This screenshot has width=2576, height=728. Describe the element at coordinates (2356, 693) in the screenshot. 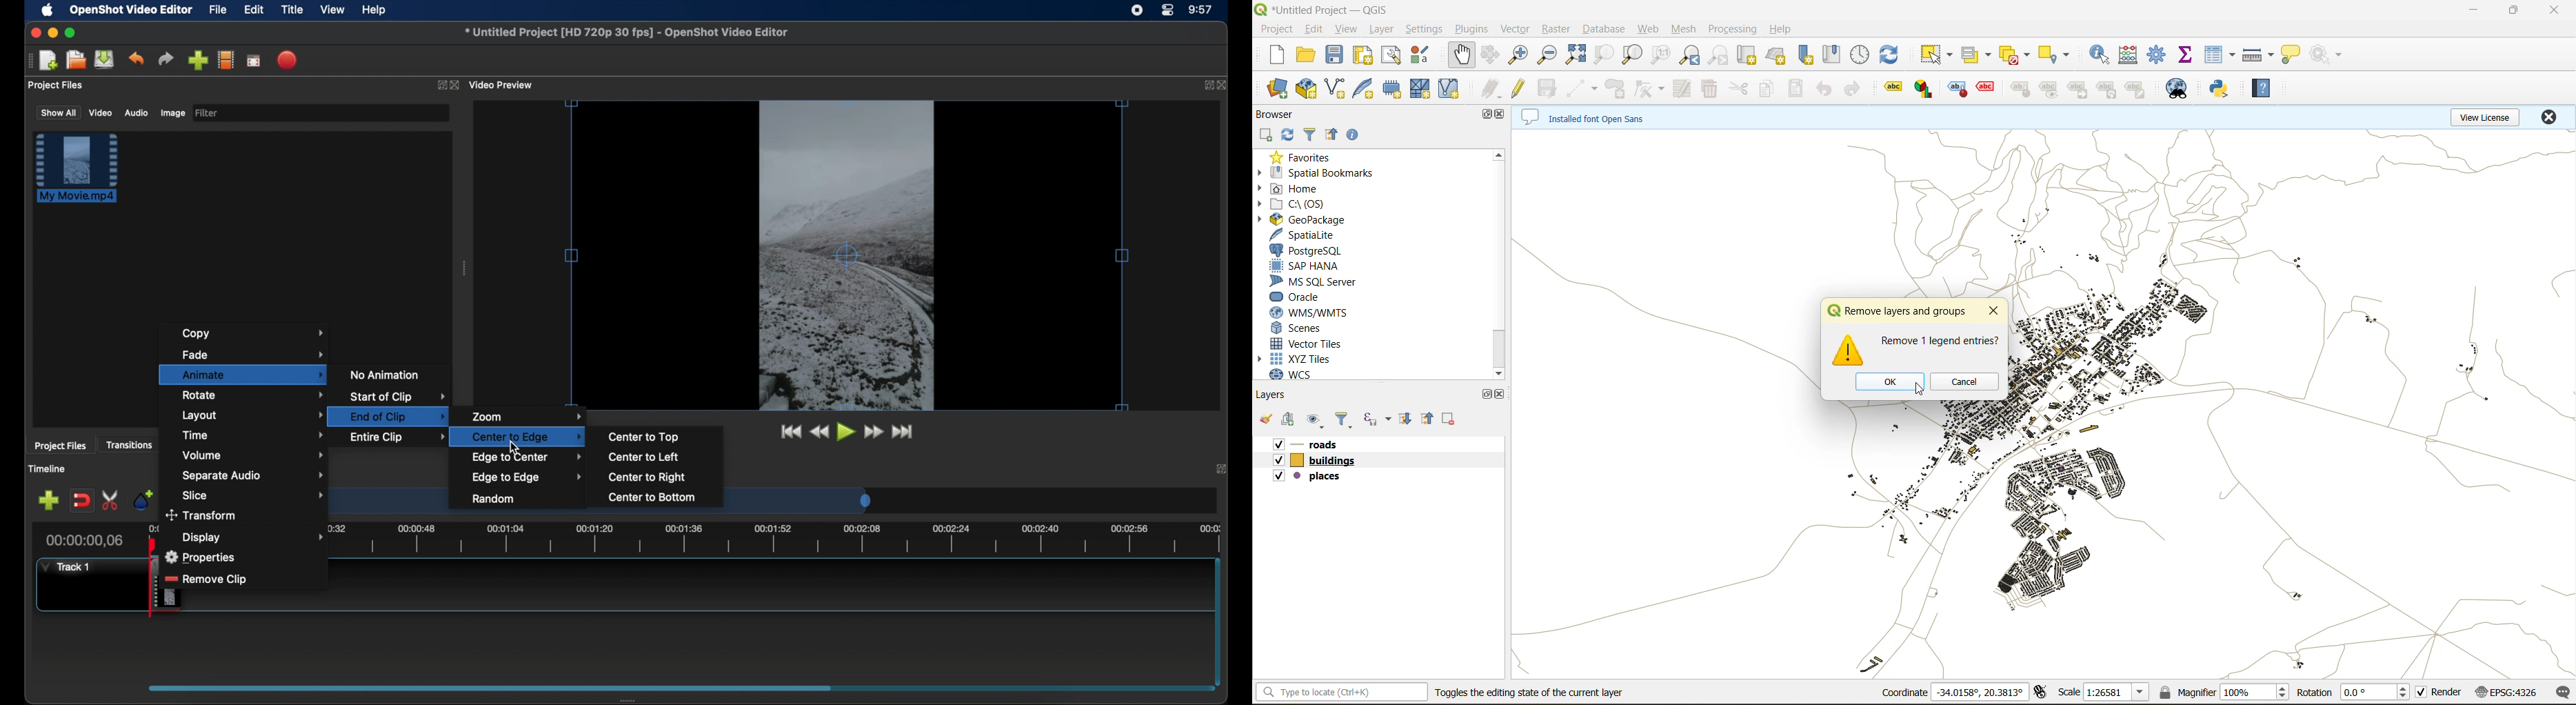

I see `rotation` at that location.